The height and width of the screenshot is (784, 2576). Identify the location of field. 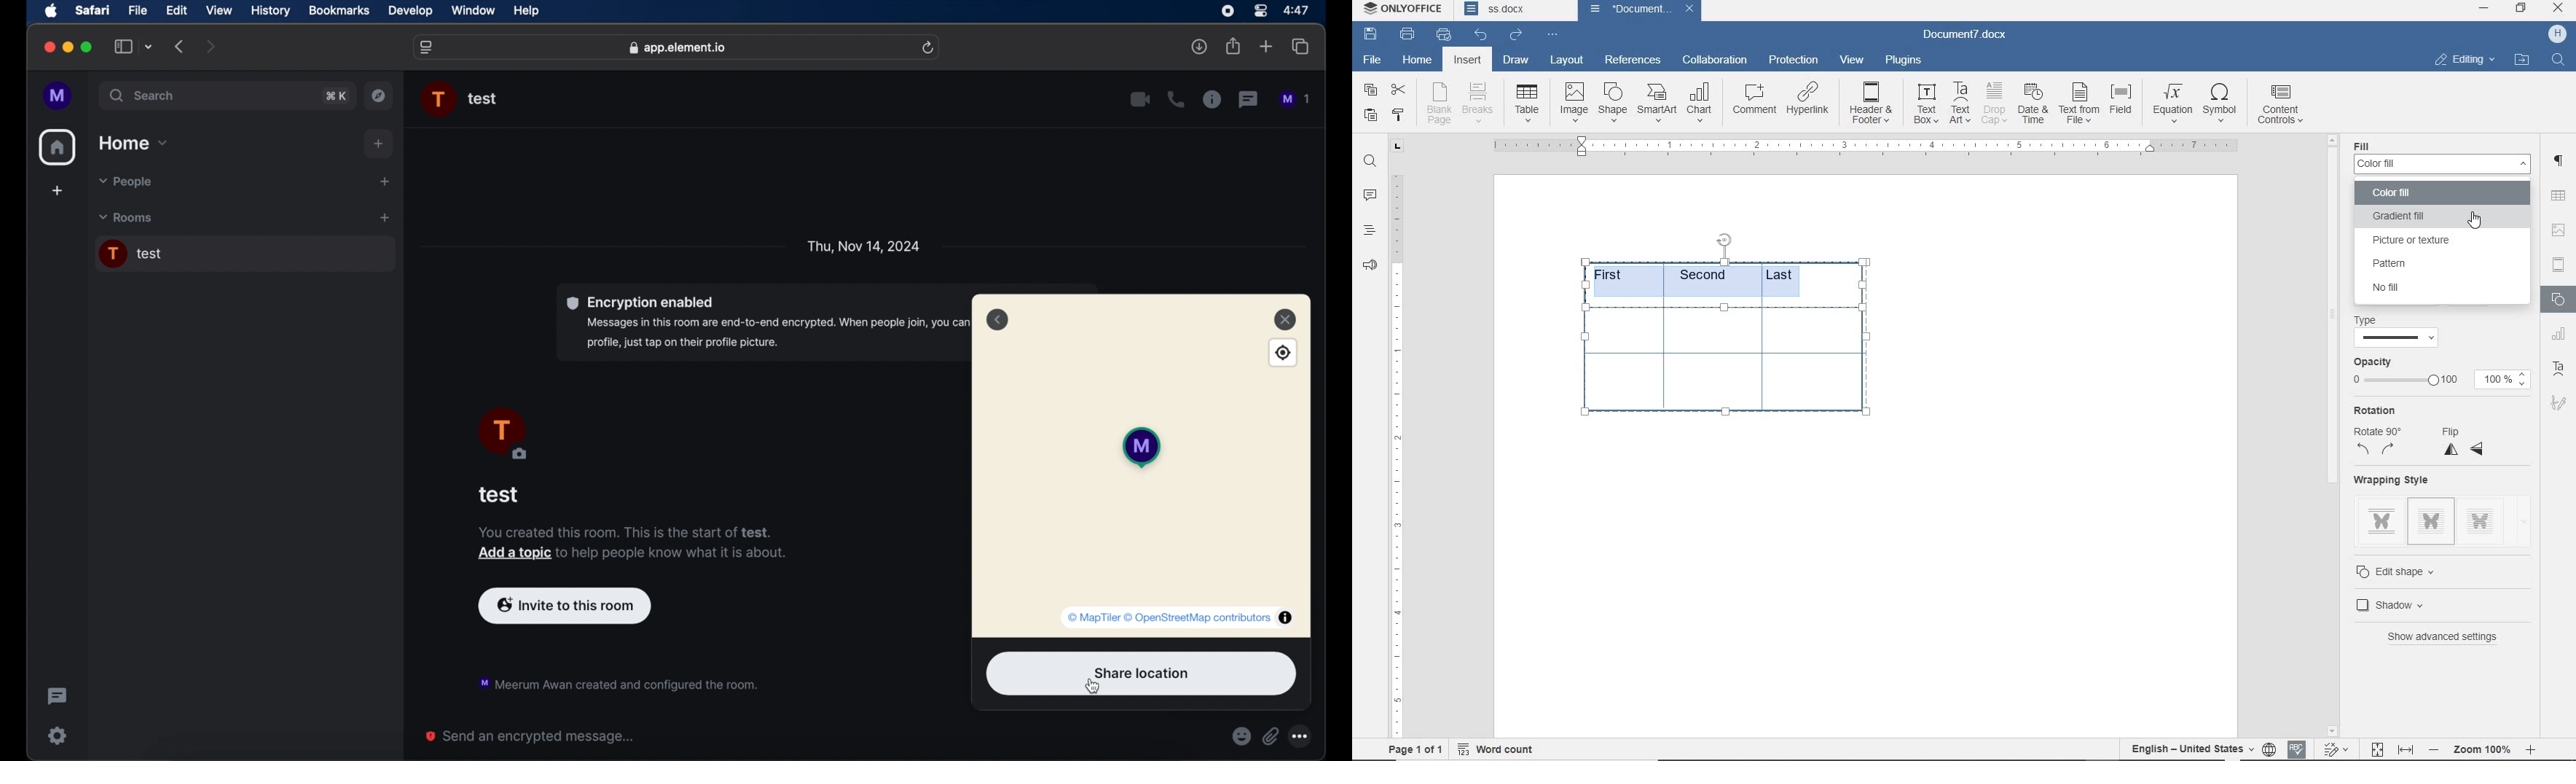
(2123, 104).